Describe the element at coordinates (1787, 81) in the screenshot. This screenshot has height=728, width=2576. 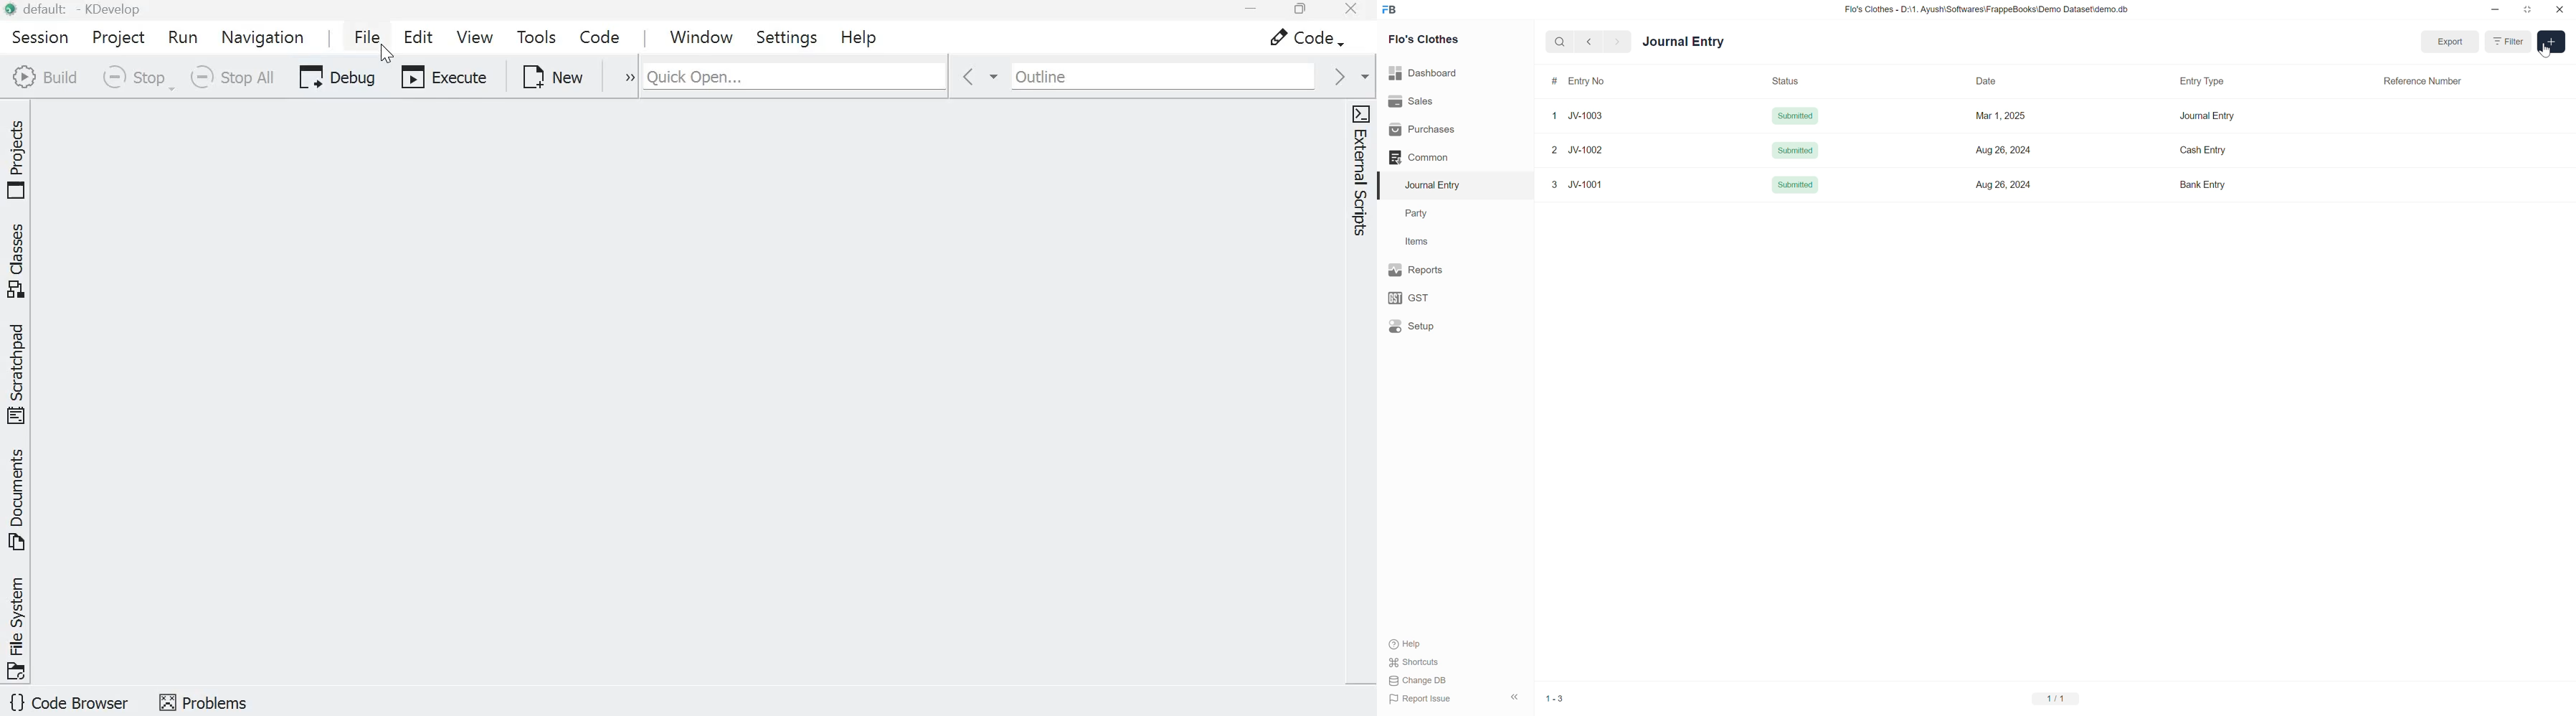
I see `Status` at that location.